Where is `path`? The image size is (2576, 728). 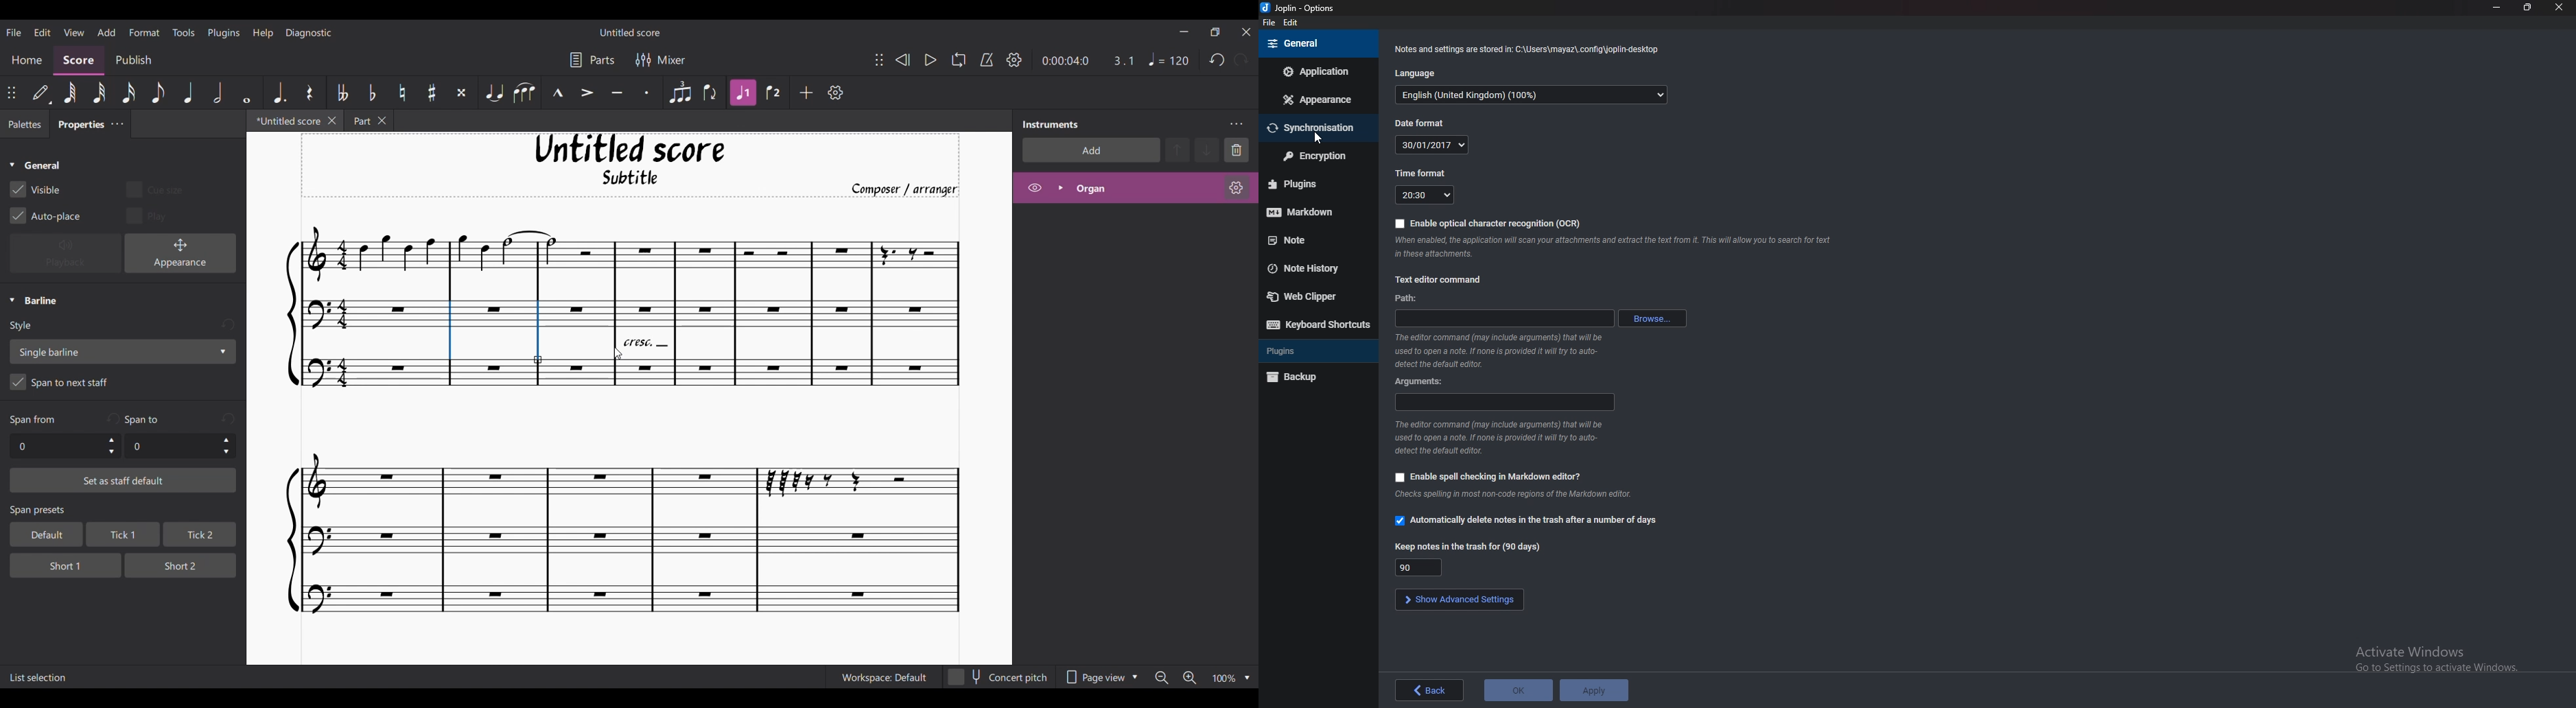 path is located at coordinates (1407, 299).